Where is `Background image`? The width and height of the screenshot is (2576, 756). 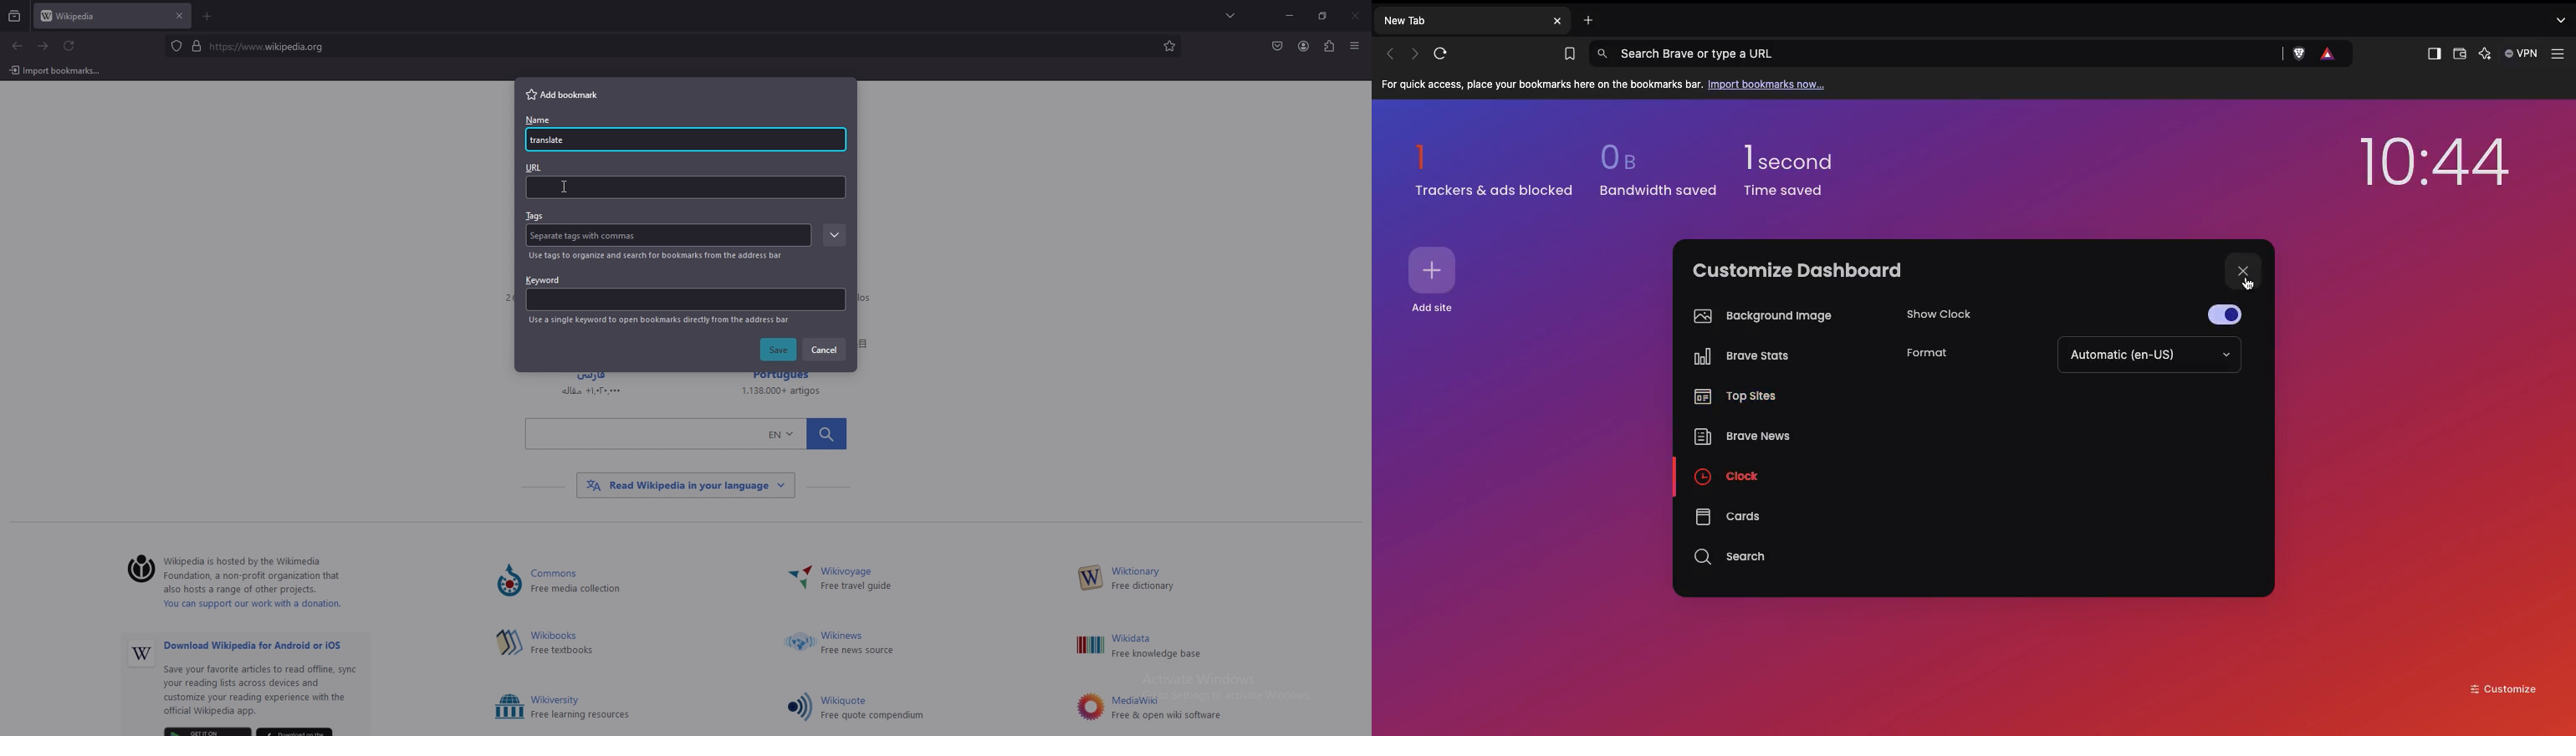
Background image is located at coordinates (1759, 316).